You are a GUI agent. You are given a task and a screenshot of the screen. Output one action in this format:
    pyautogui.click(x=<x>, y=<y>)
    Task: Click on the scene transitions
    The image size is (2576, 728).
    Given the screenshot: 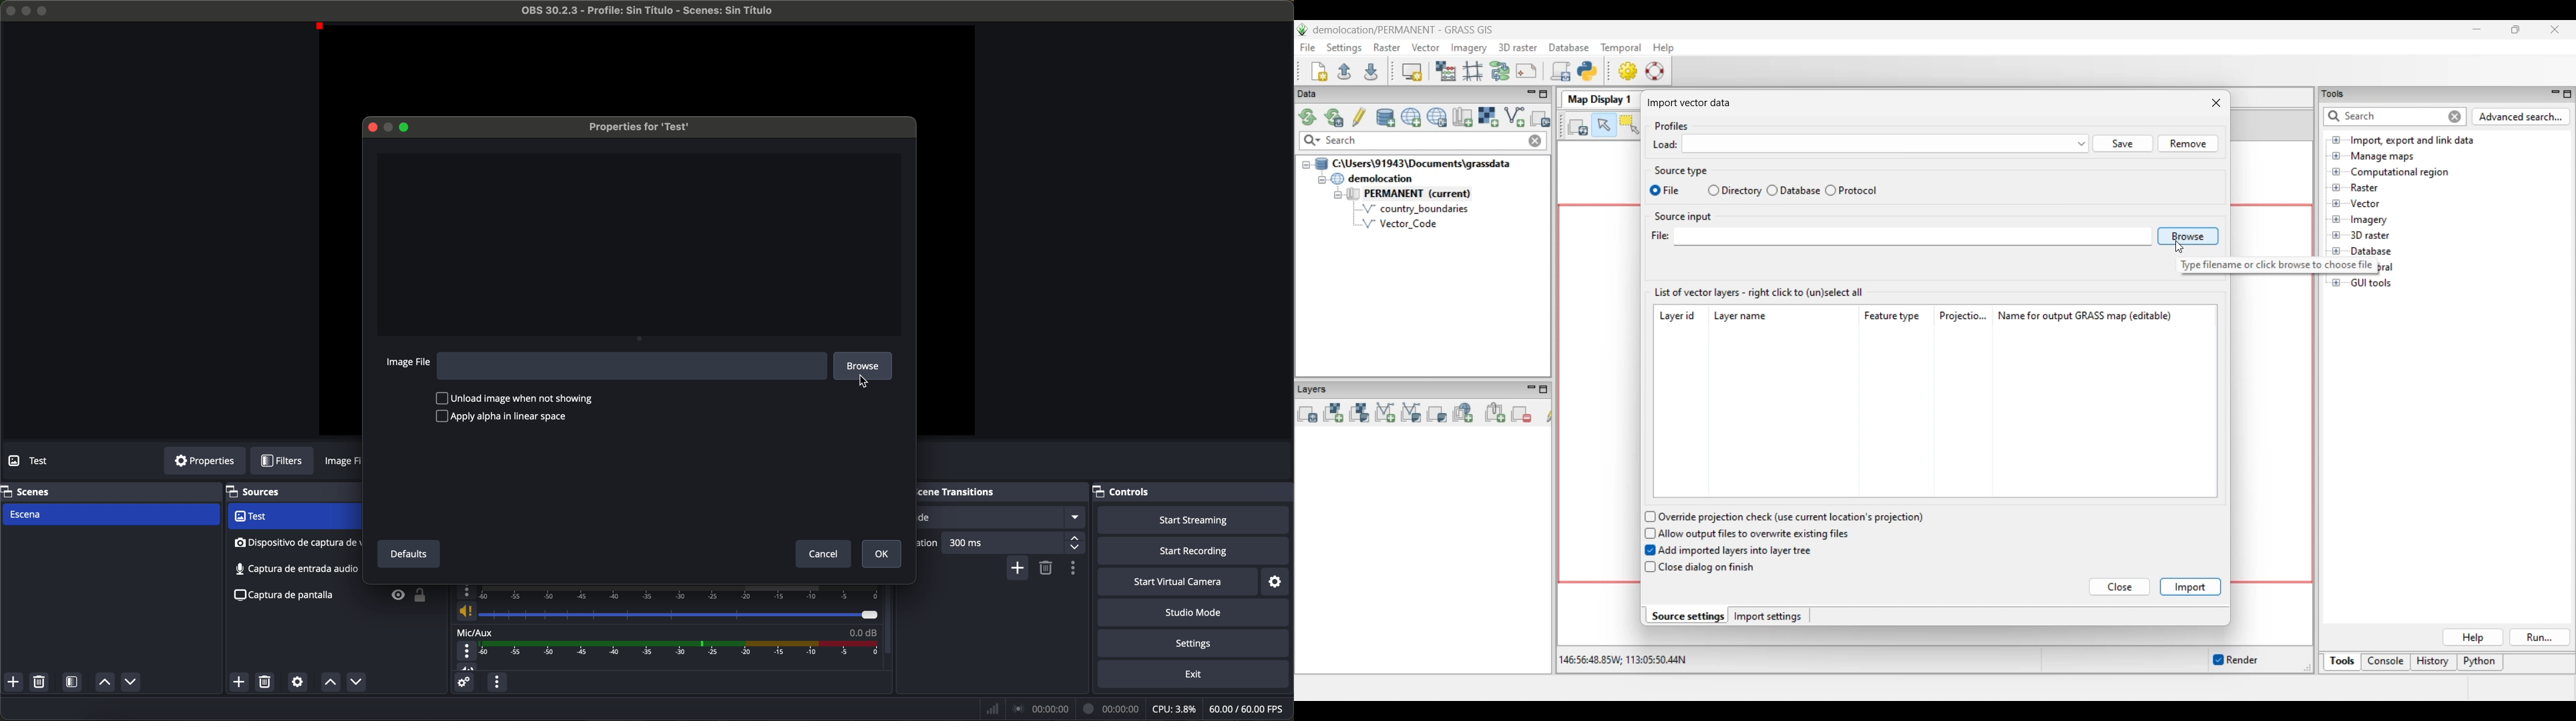 What is the action you would take?
    pyautogui.click(x=972, y=491)
    